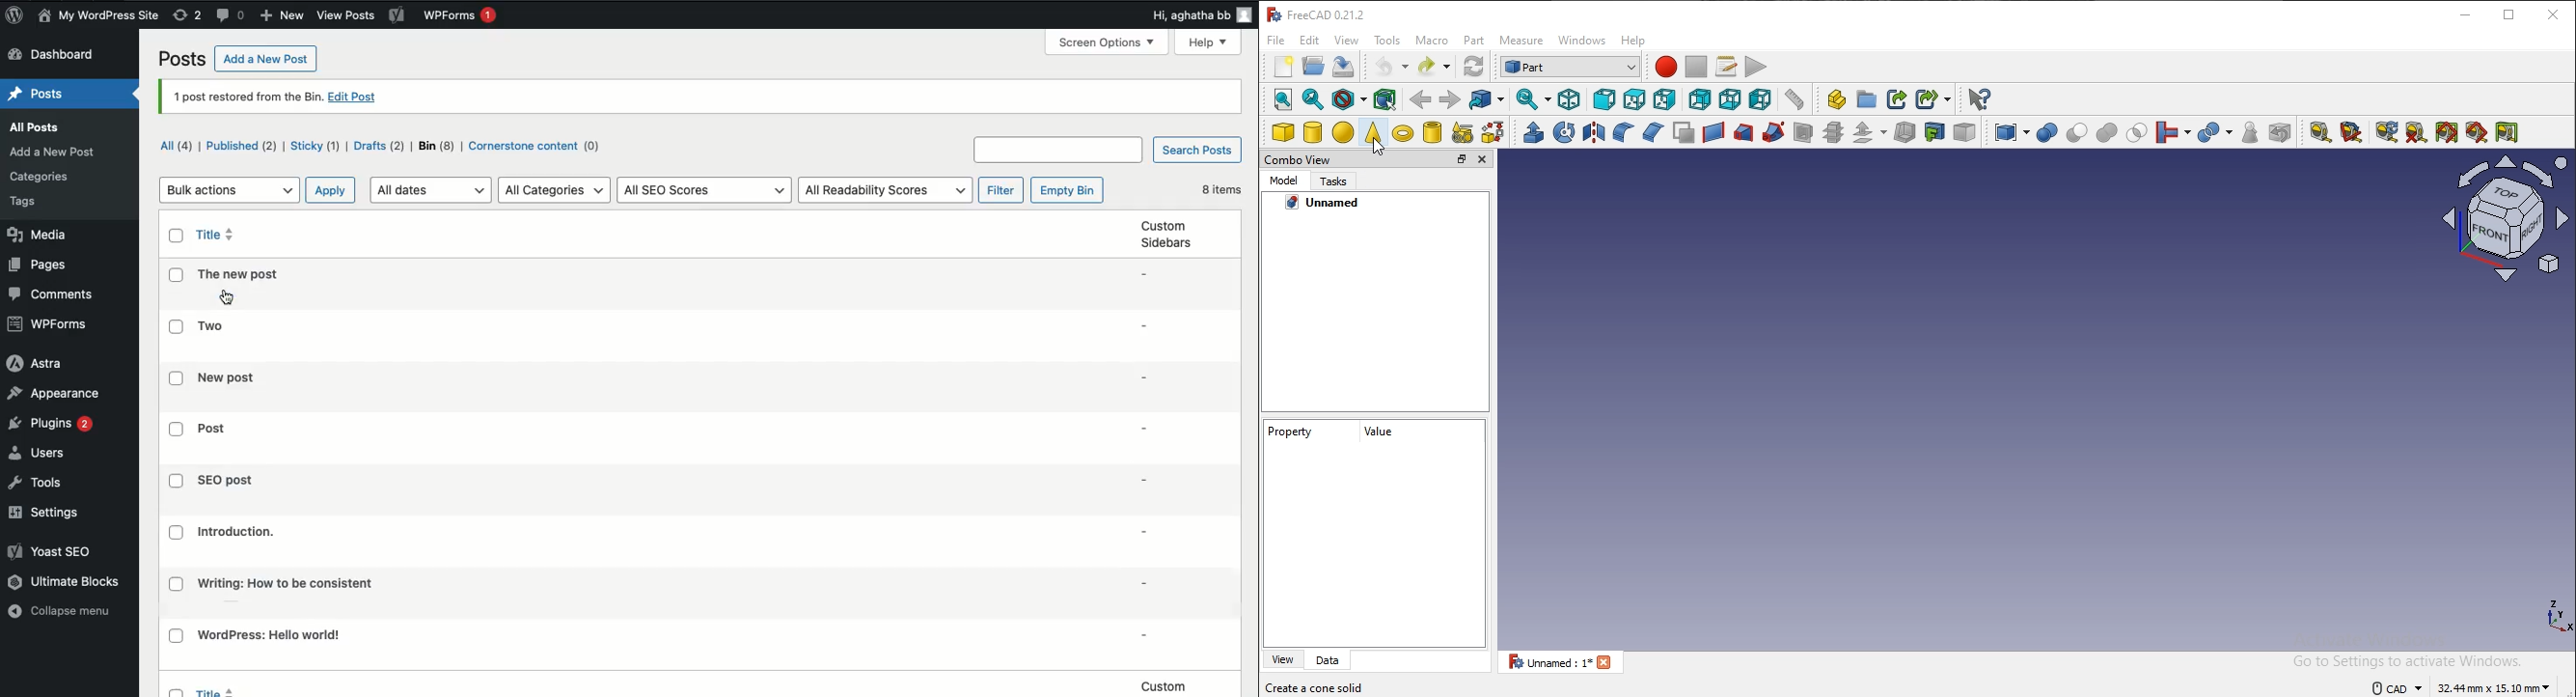  Describe the element at coordinates (1934, 131) in the screenshot. I see `create projection on surface` at that location.